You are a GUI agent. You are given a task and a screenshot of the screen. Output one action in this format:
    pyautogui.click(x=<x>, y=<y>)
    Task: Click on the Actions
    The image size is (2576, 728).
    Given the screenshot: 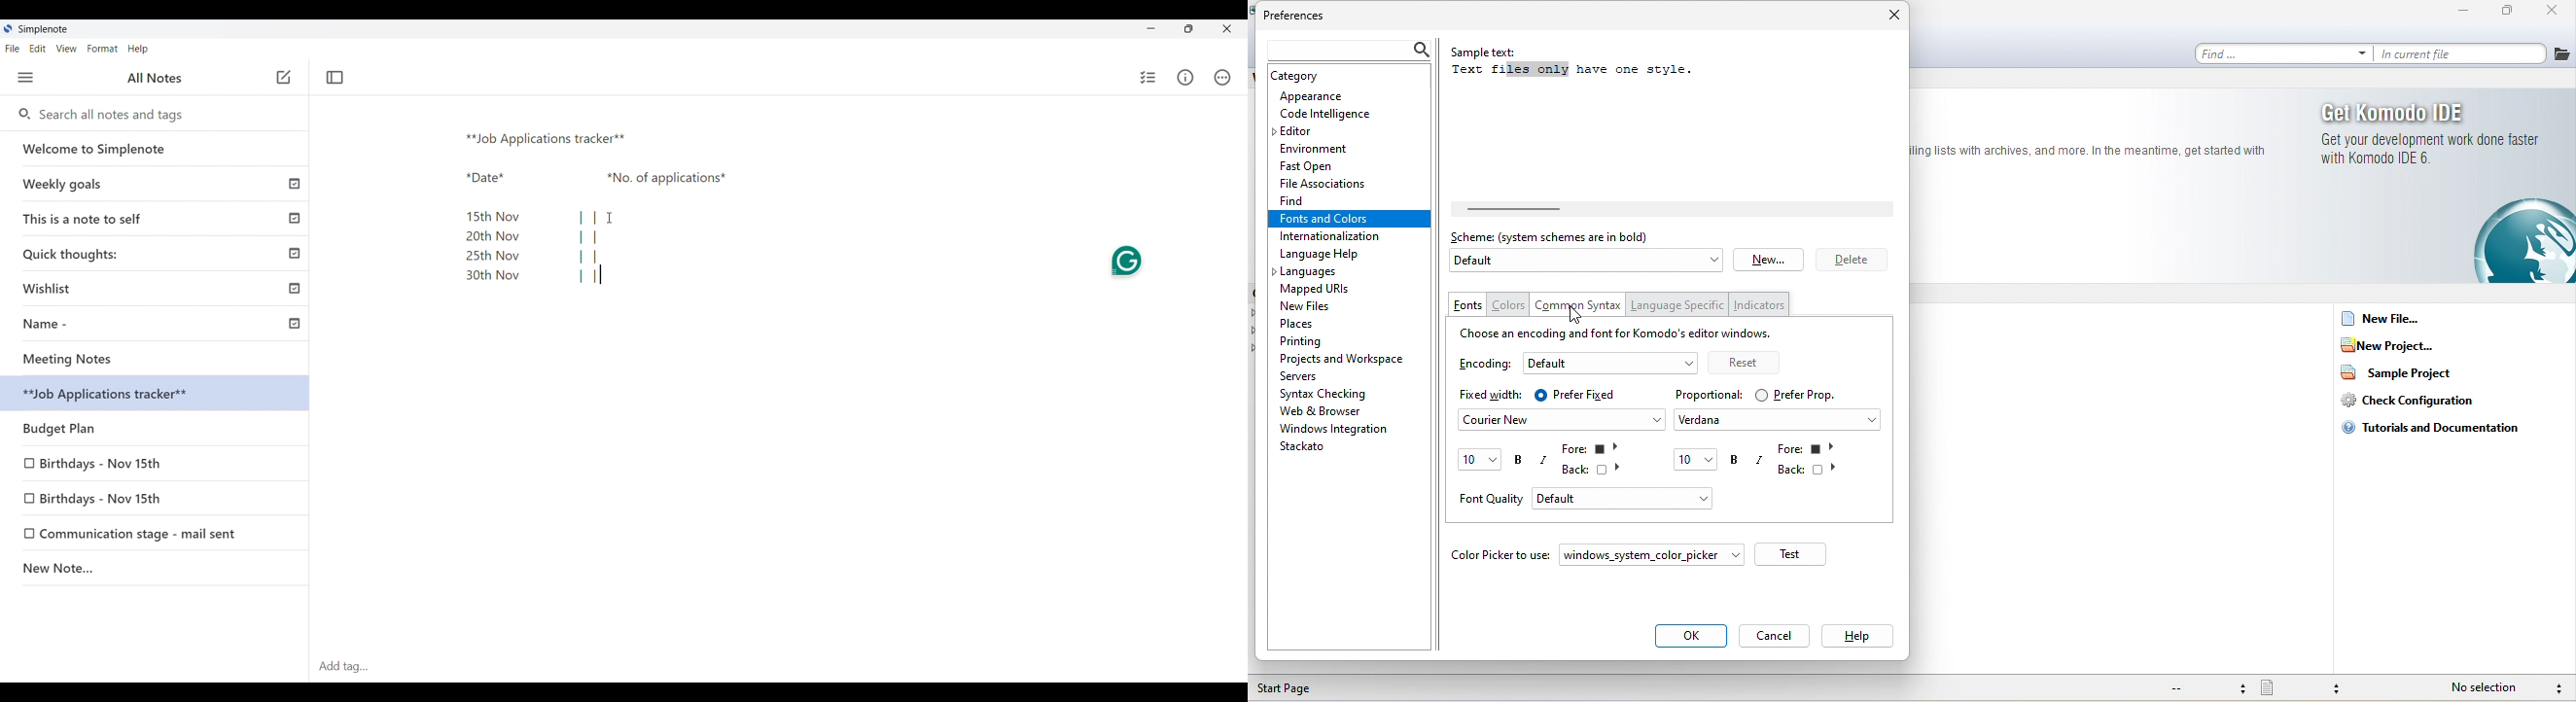 What is the action you would take?
    pyautogui.click(x=1223, y=77)
    